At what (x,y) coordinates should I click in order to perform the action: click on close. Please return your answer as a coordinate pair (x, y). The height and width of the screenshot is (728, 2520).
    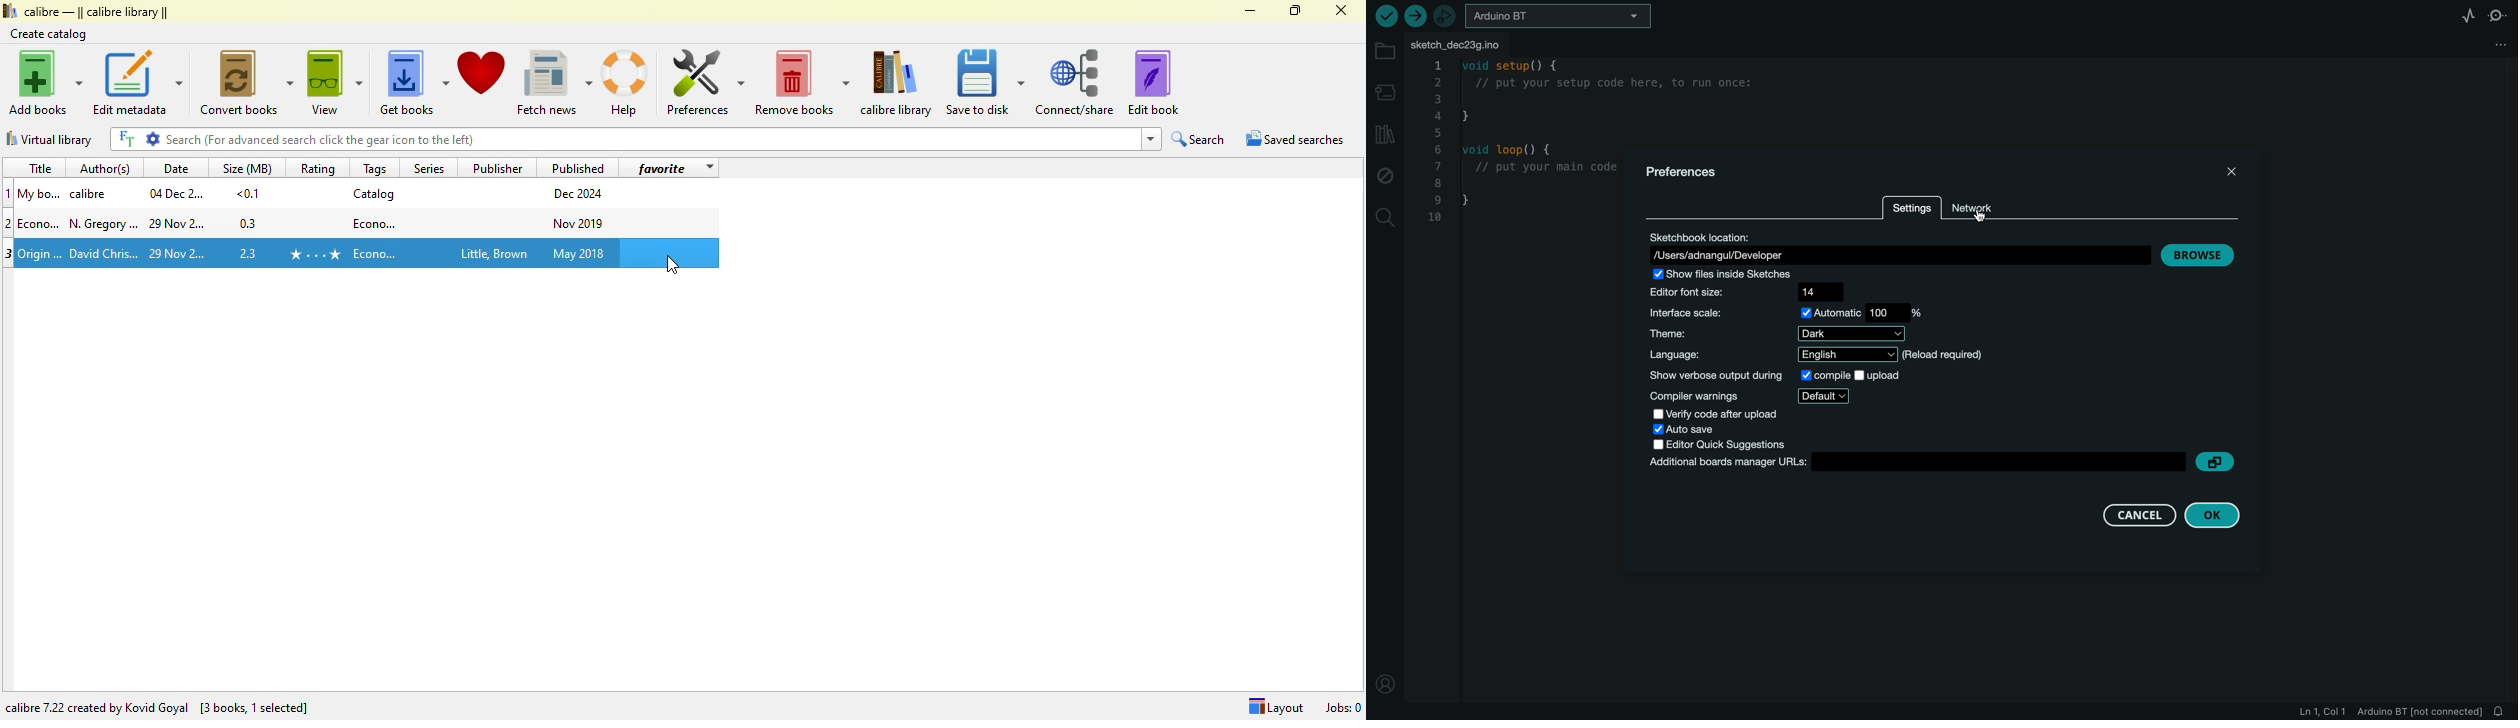
    Looking at the image, I should click on (1340, 10).